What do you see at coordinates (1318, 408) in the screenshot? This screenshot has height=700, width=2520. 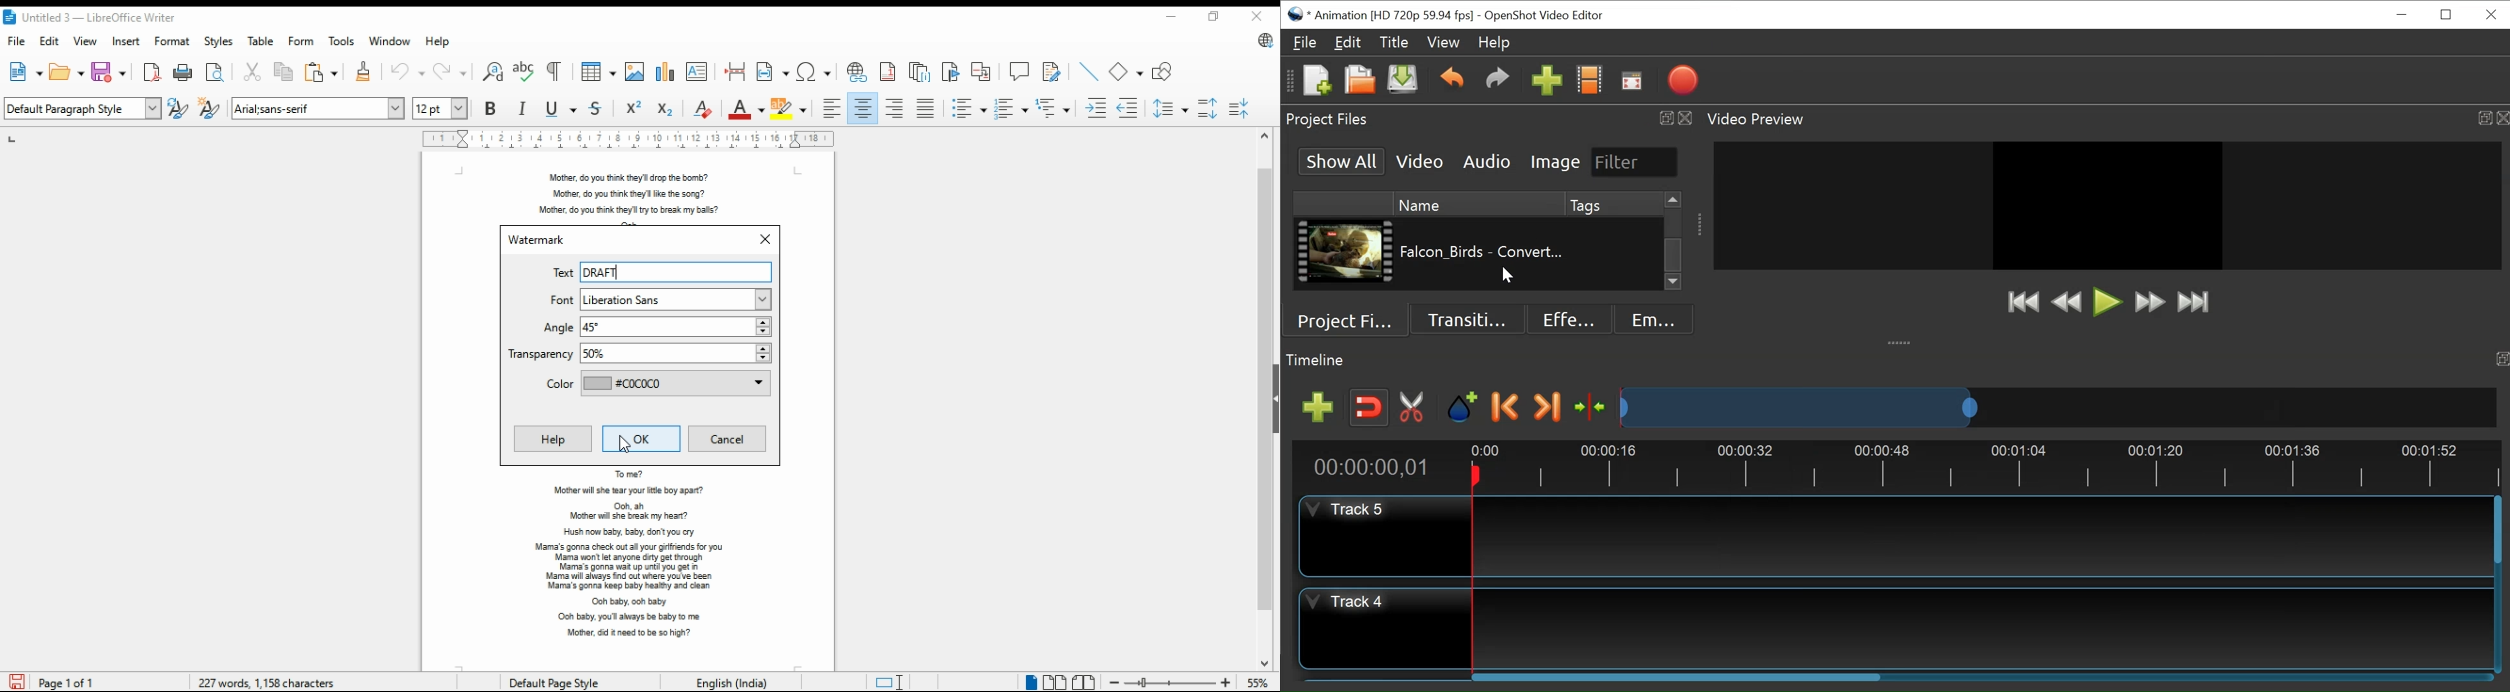 I see `Add Track` at bounding box center [1318, 408].